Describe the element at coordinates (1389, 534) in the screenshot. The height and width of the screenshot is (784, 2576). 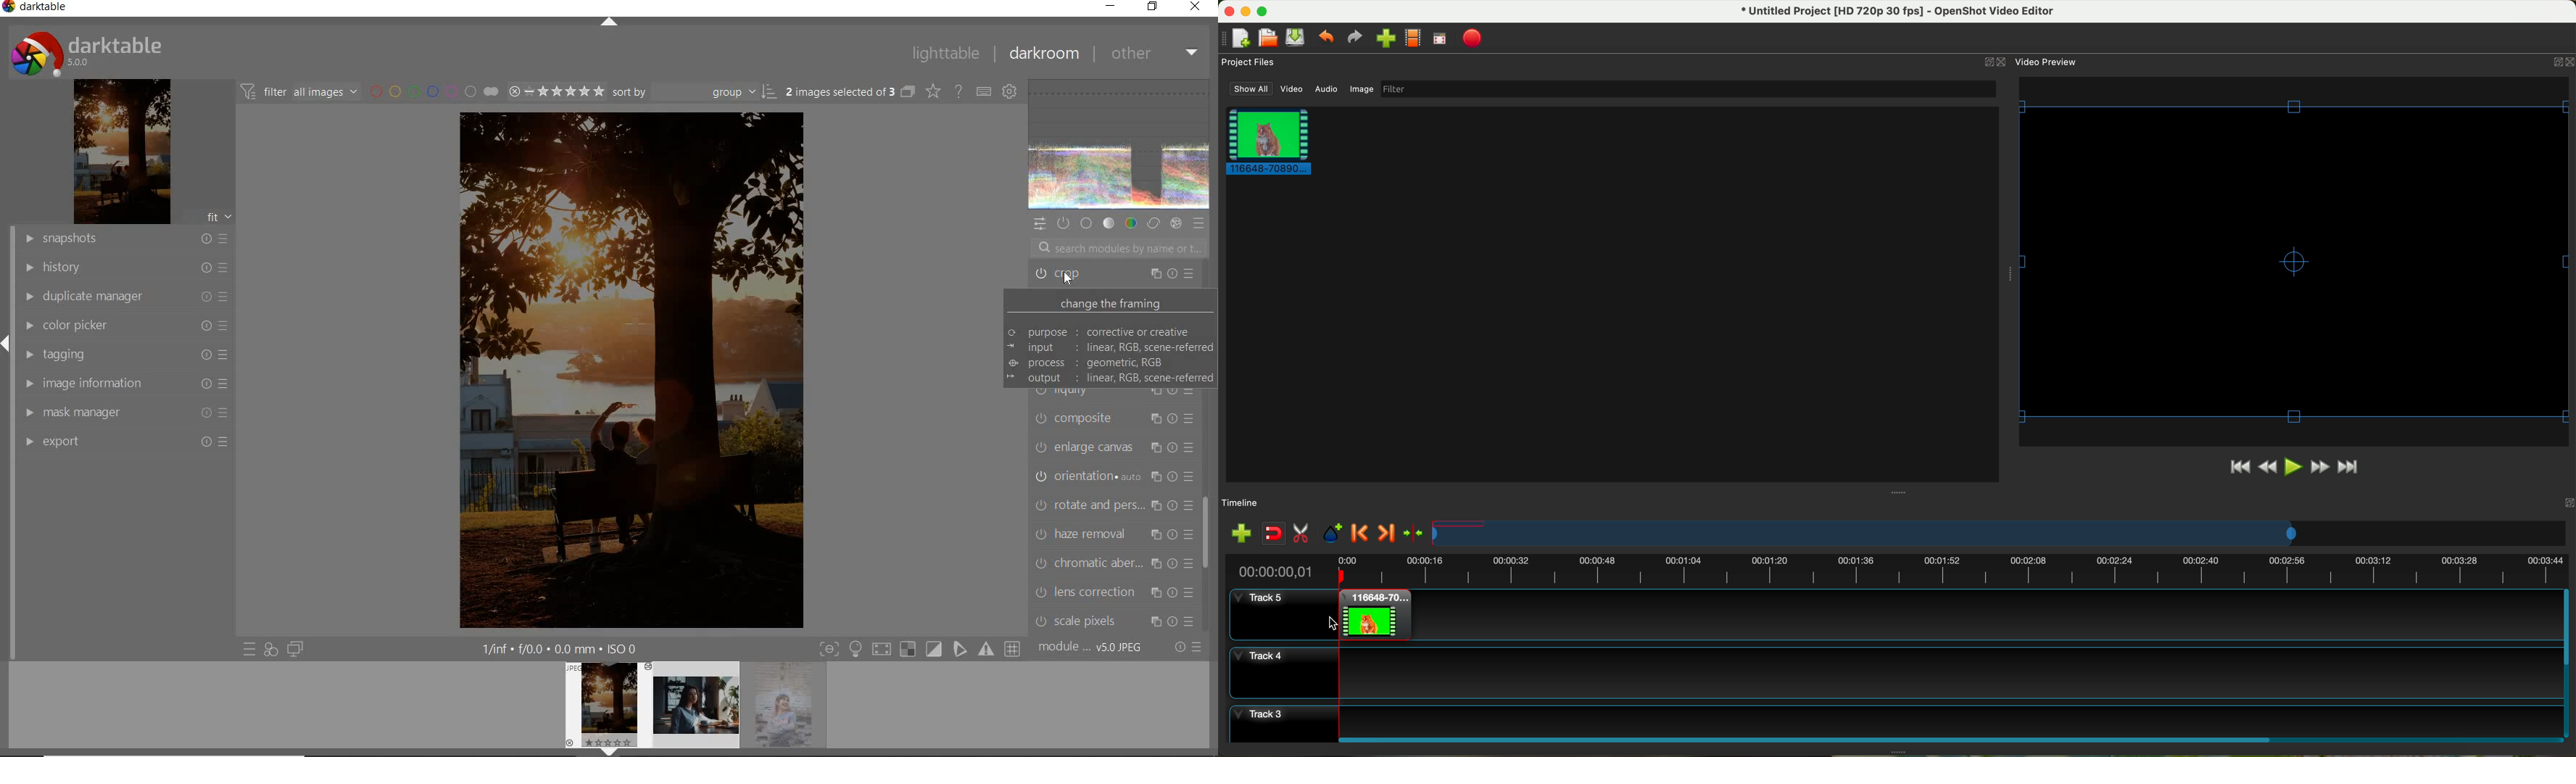
I see `next marker` at that location.